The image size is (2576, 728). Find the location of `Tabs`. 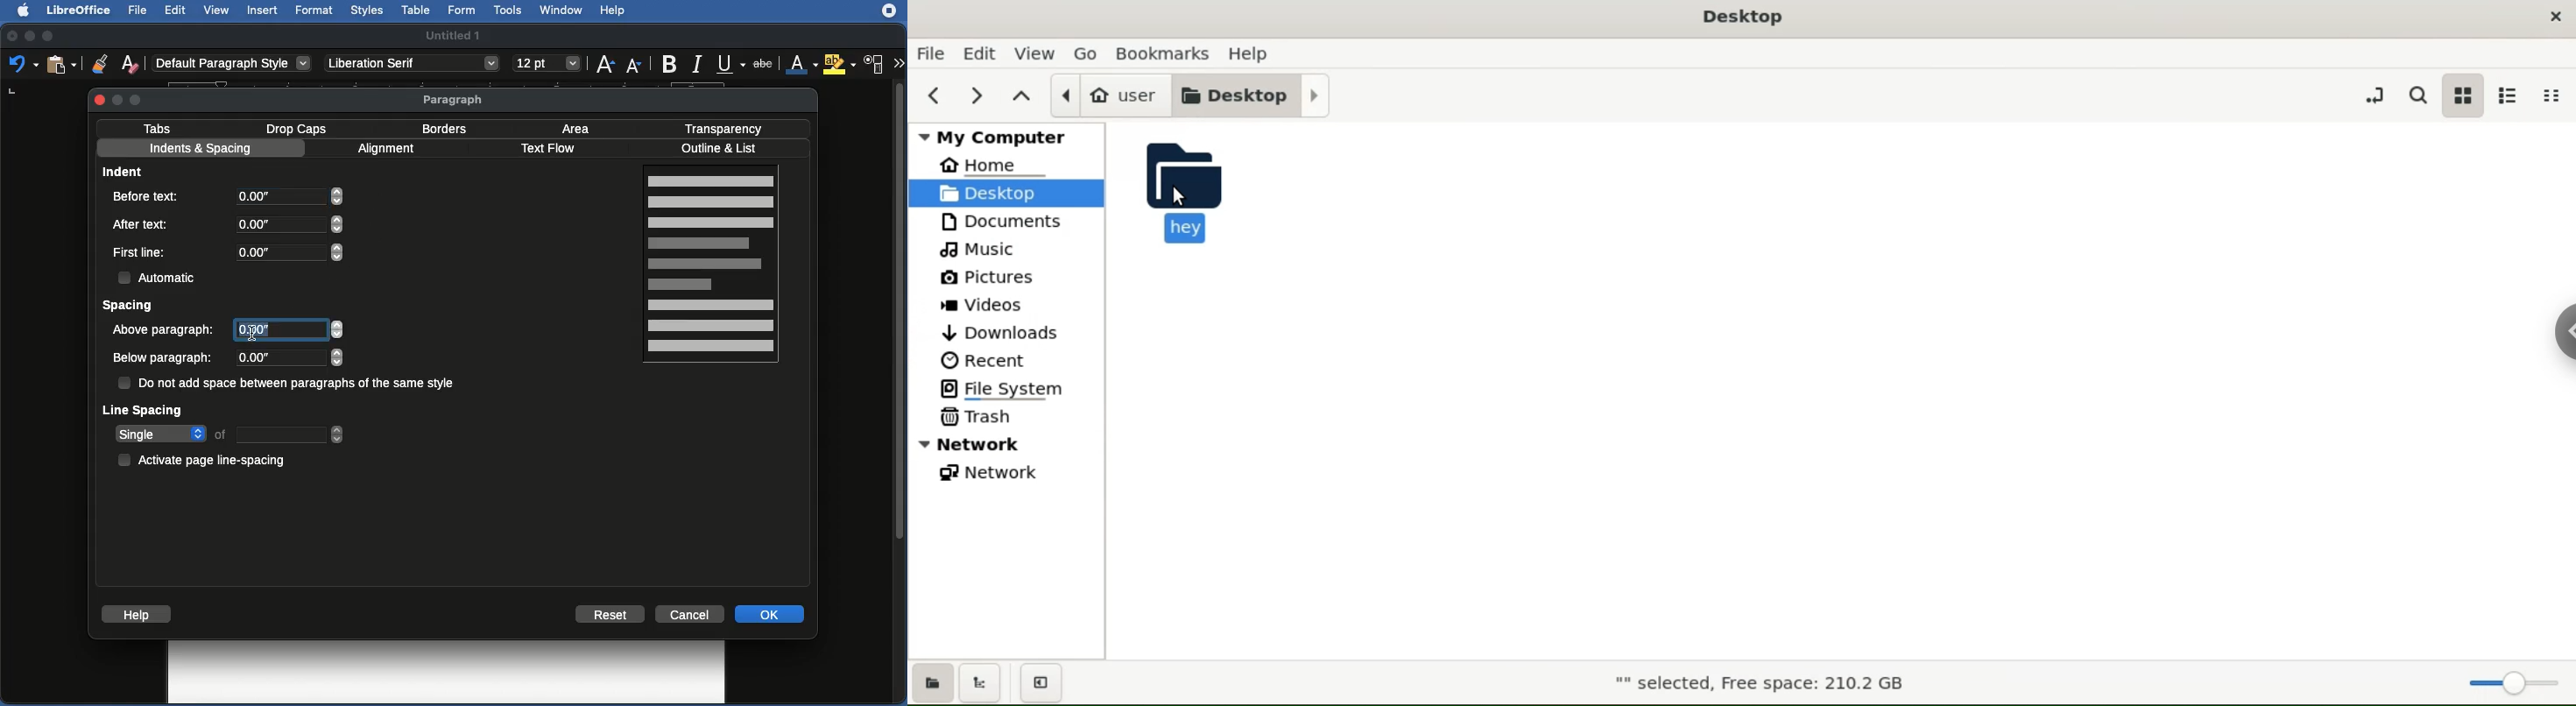

Tabs is located at coordinates (158, 128).